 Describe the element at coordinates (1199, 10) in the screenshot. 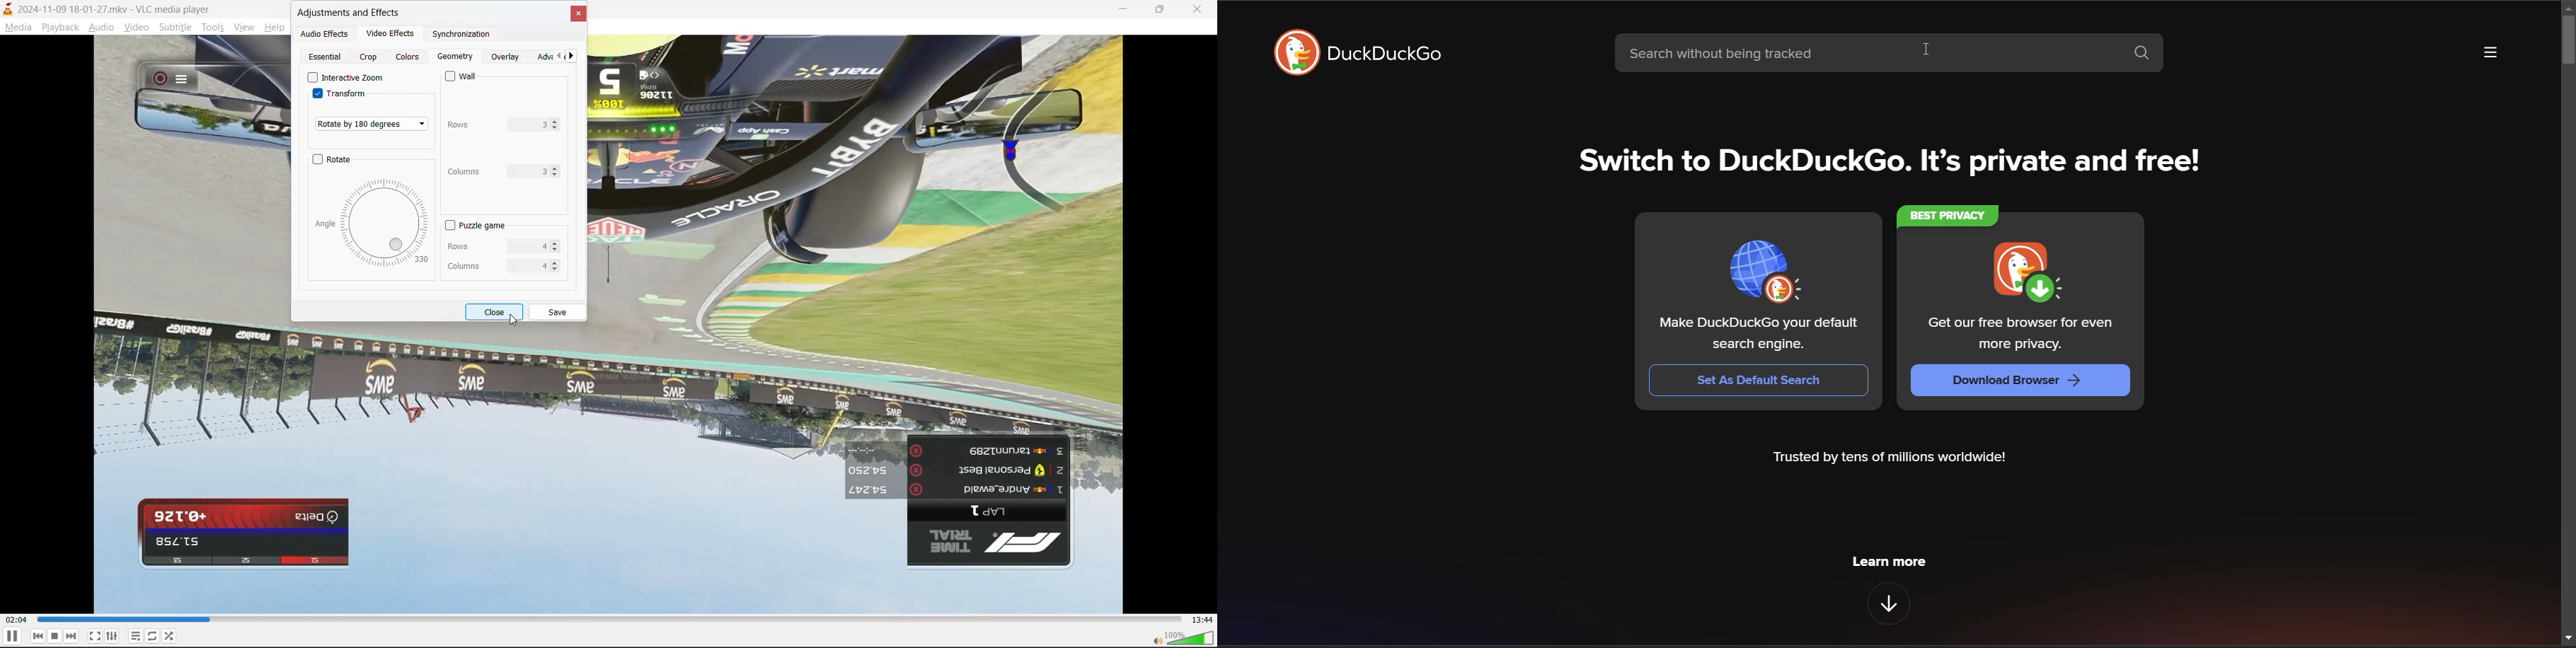

I see `close` at that location.